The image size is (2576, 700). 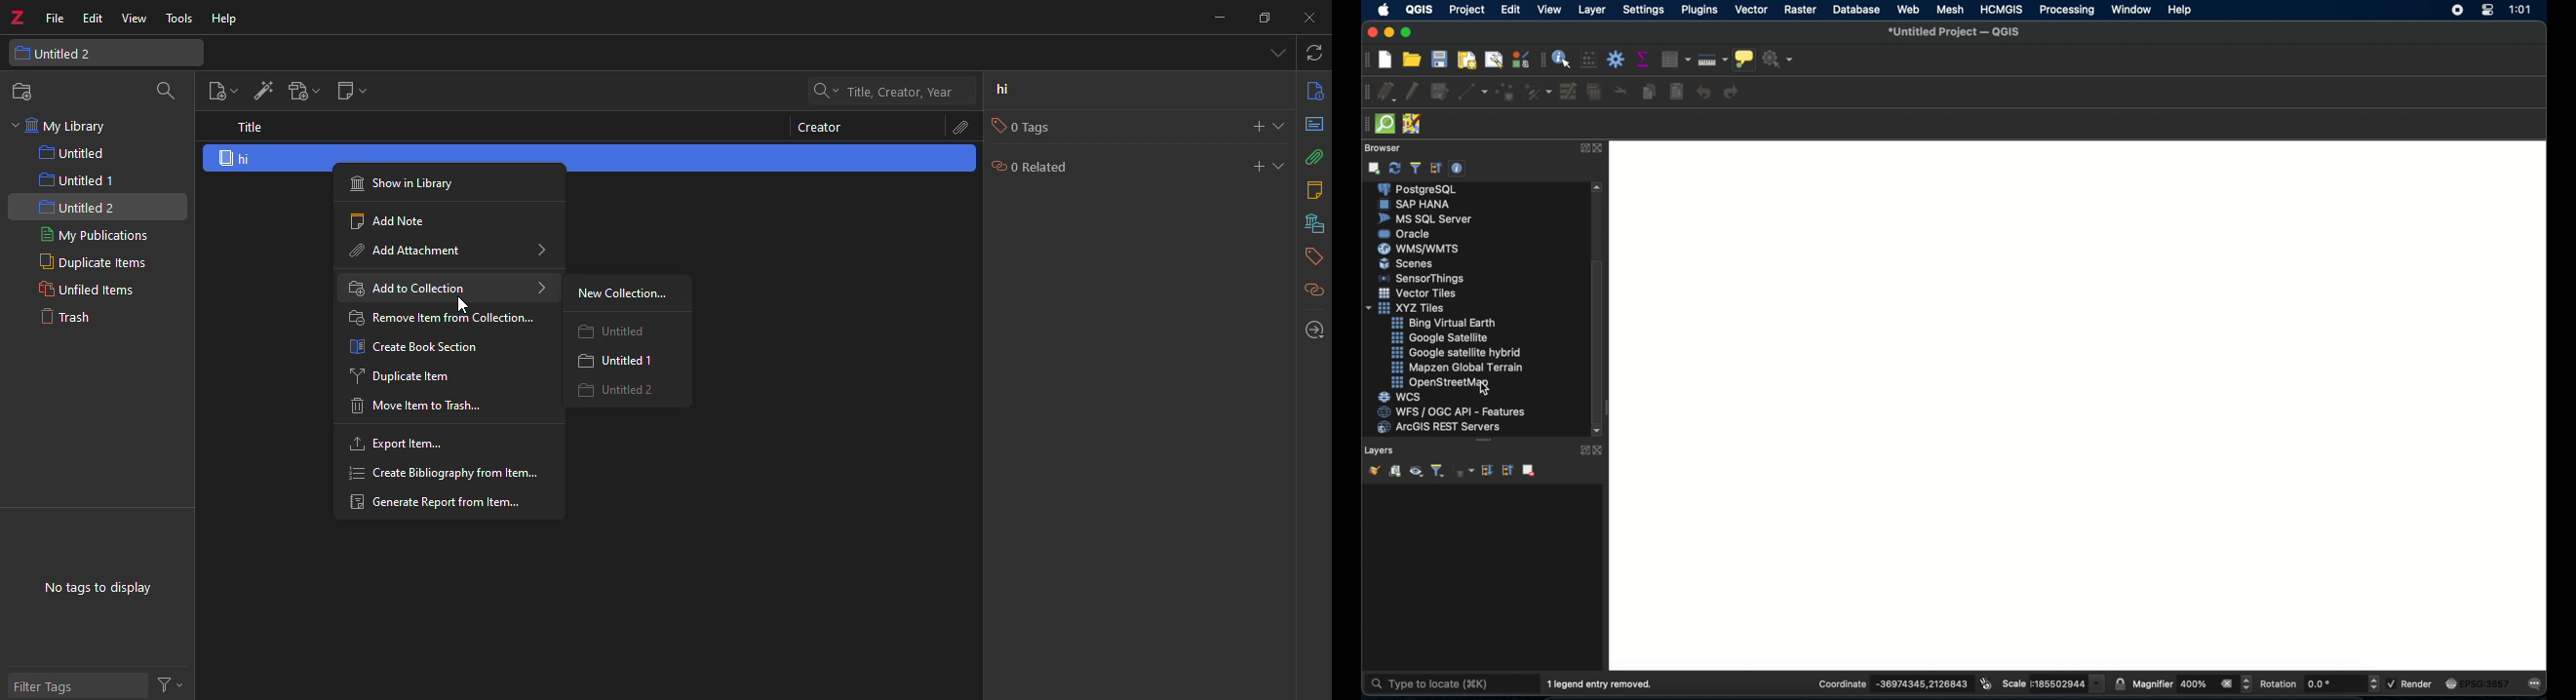 What do you see at coordinates (439, 473) in the screenshot?
I see `create bibliography from item` at bounding box center [439, 473].